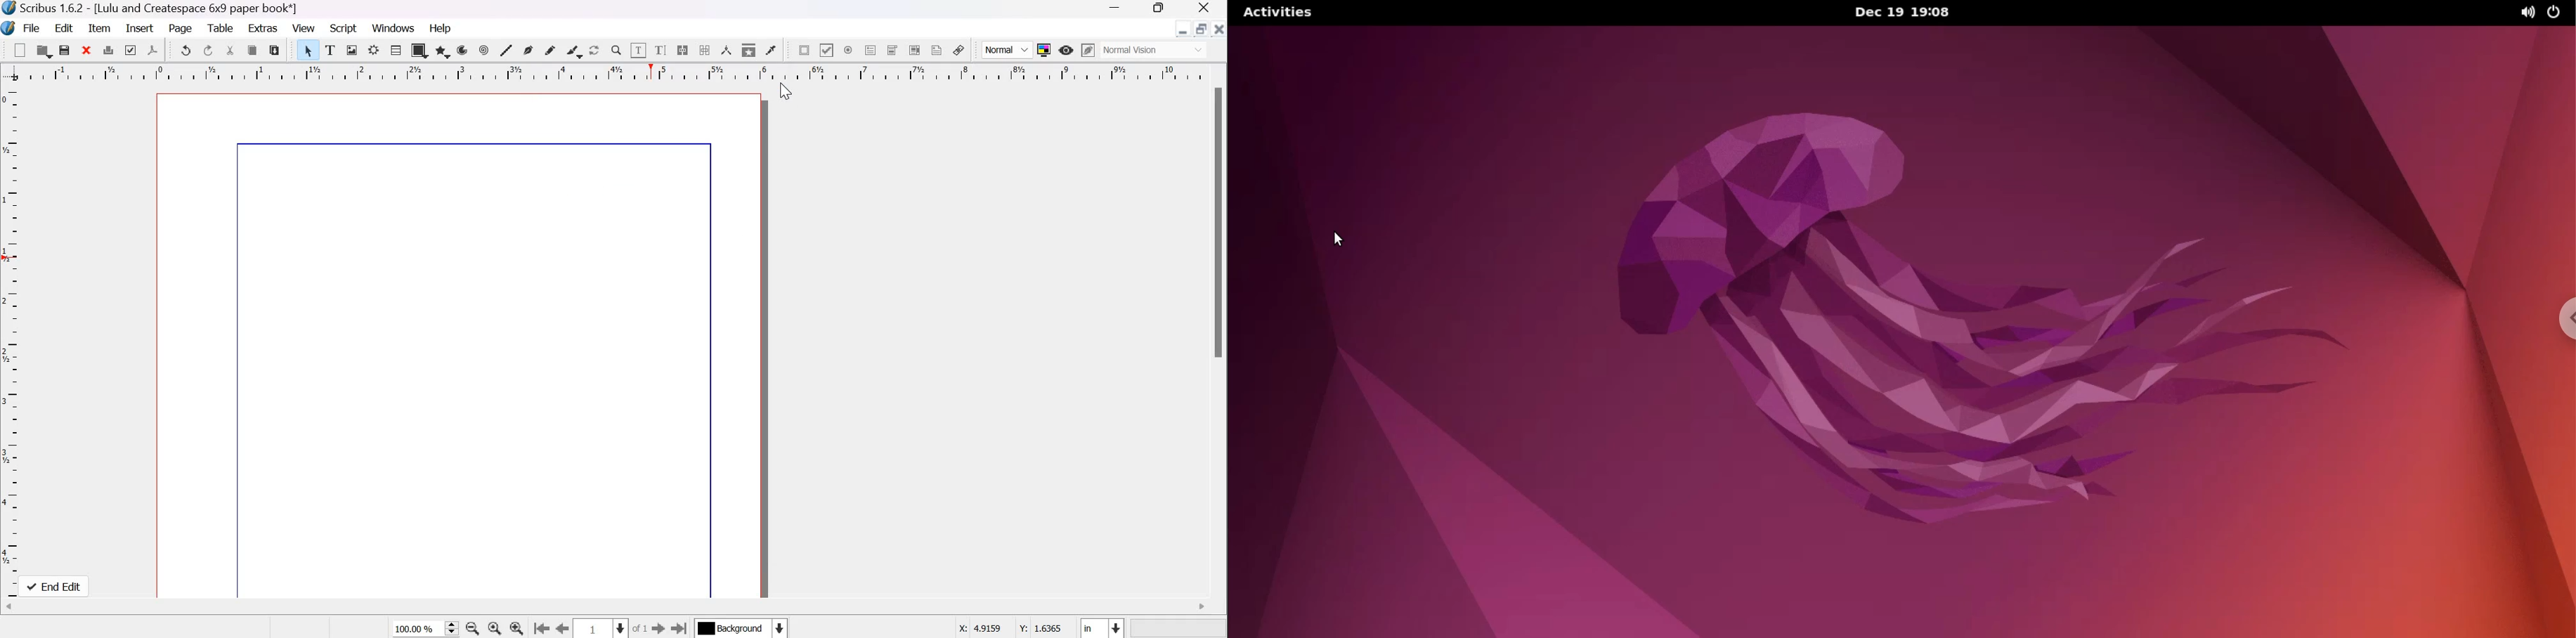  I want to click on activities, so click(1284, 12).